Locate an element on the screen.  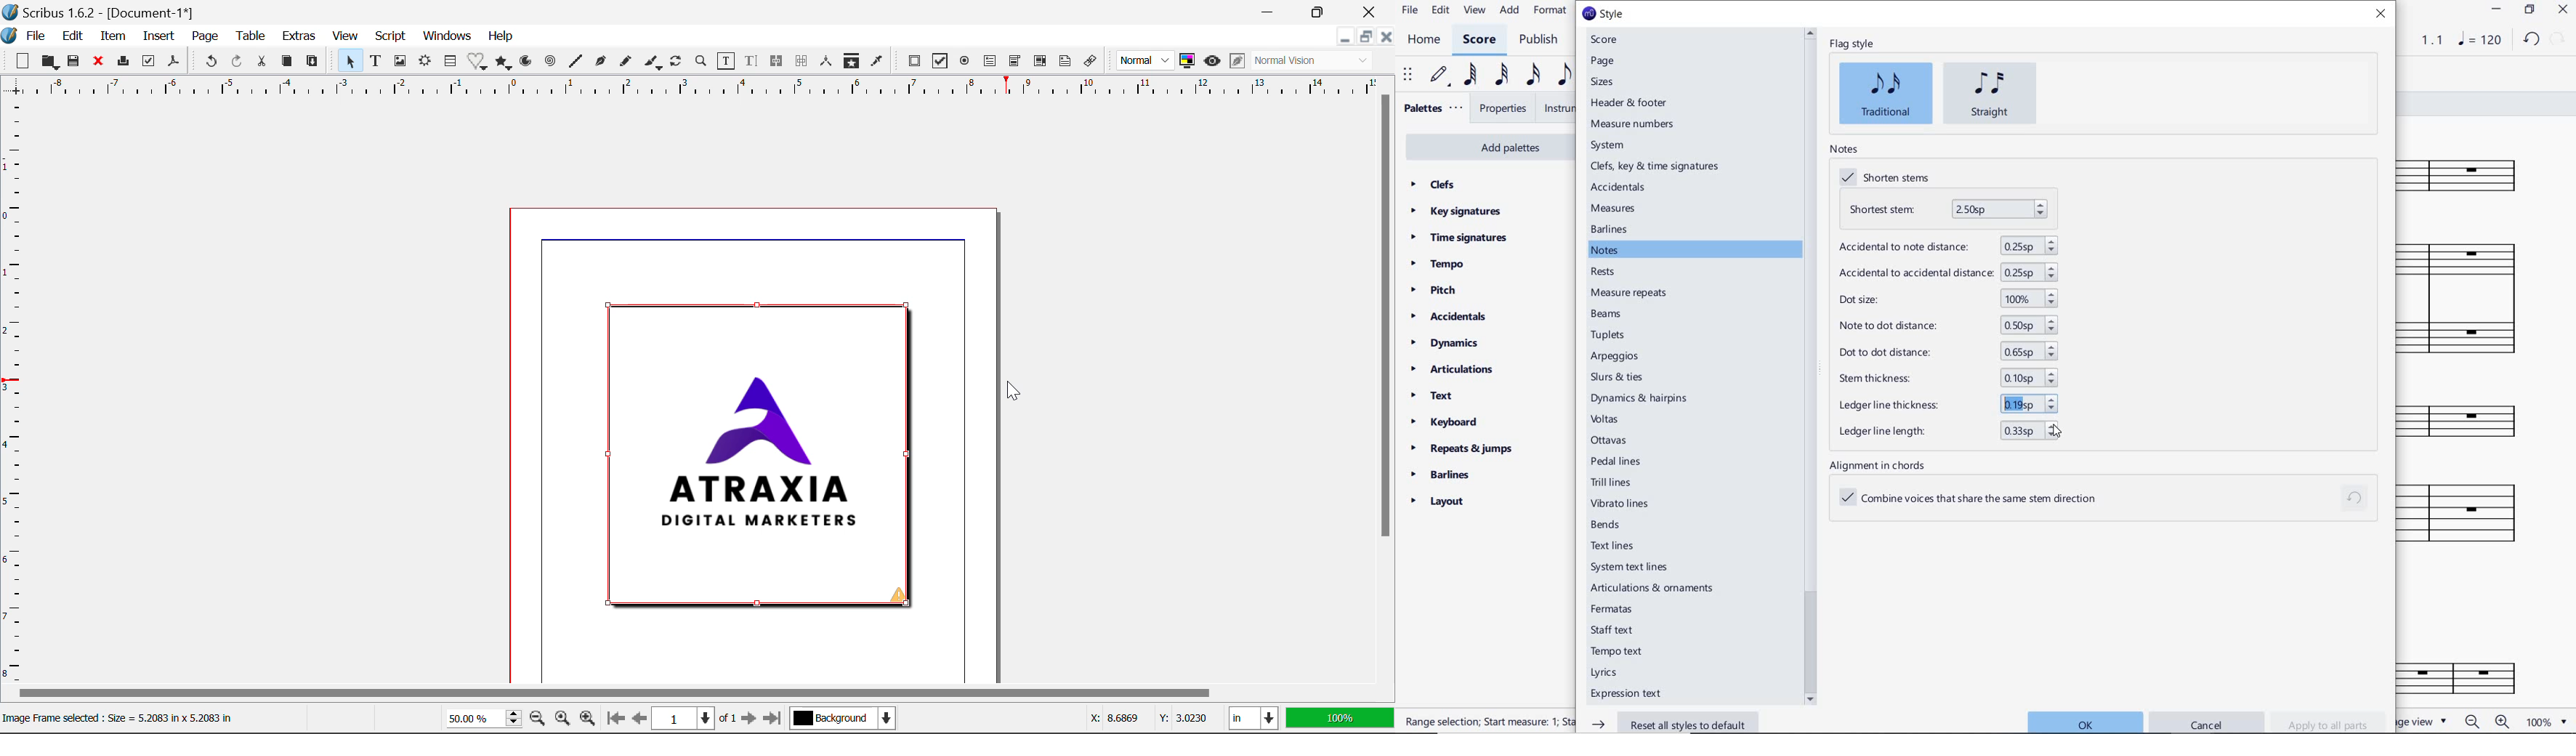
Pdf List box is located at coordinates (1039, 63).